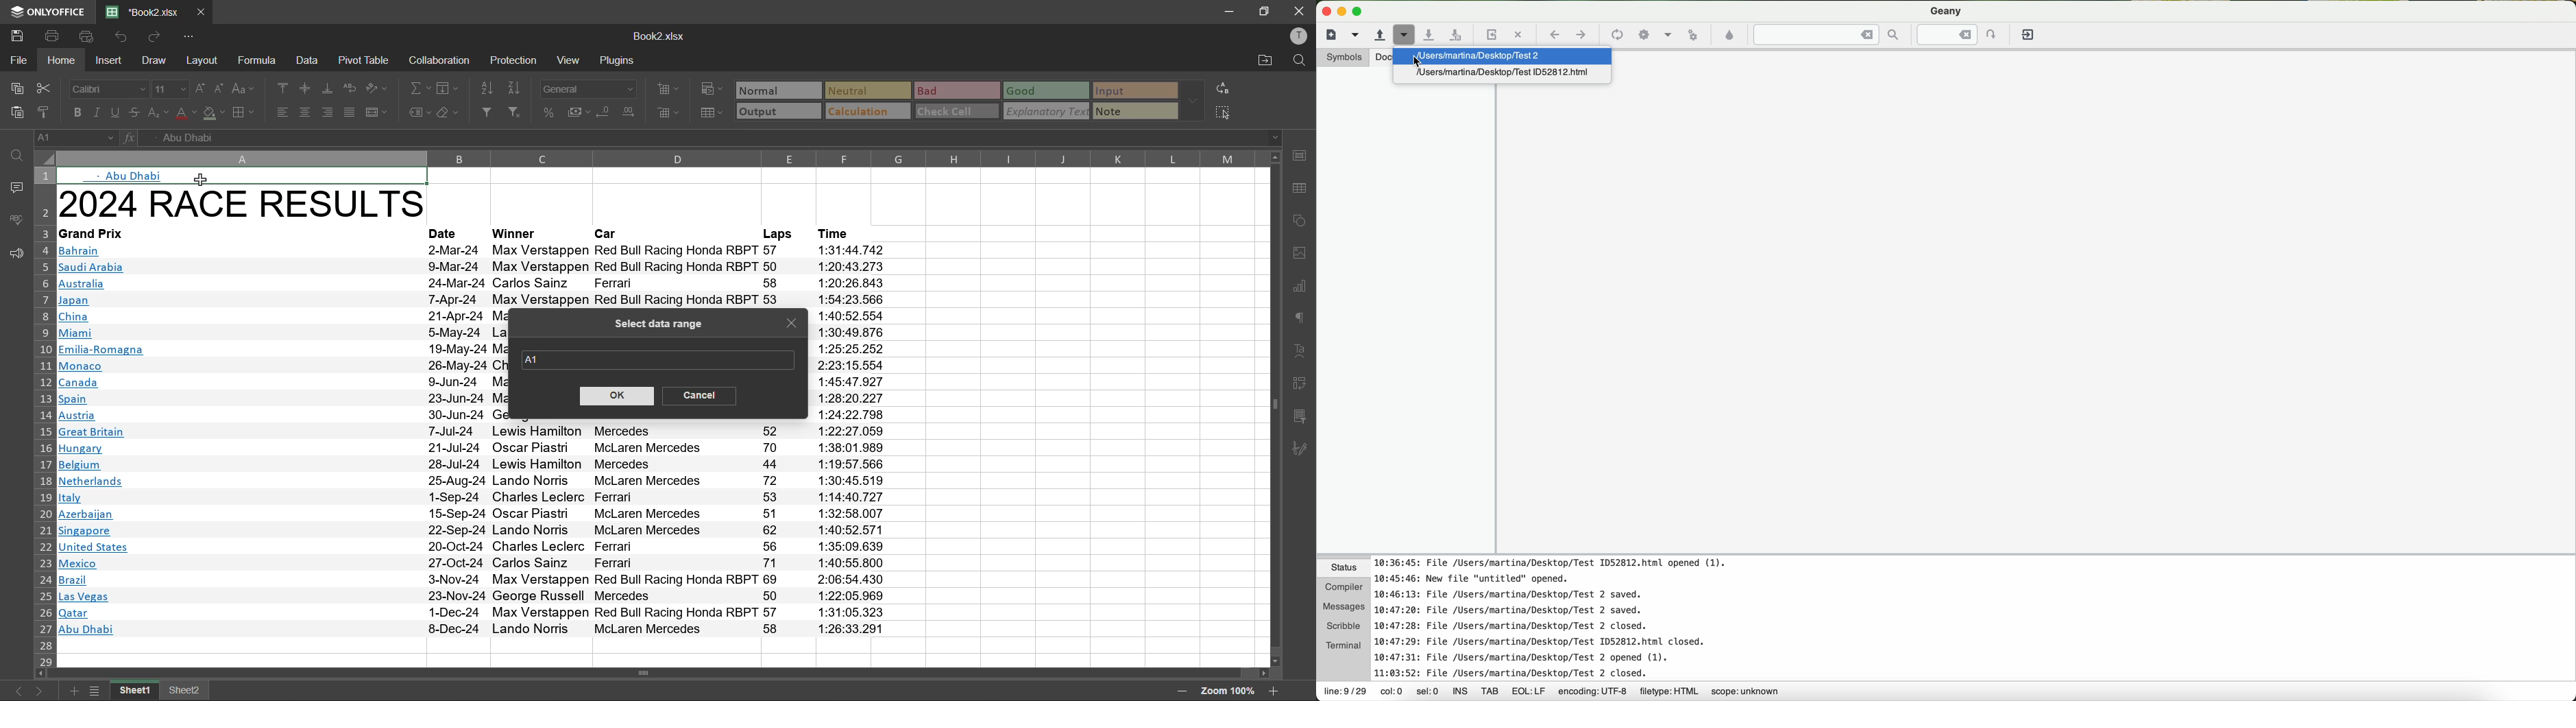  Describe the element at coordinates (1262, 62) in the screenshot. I see `open location` at that location.